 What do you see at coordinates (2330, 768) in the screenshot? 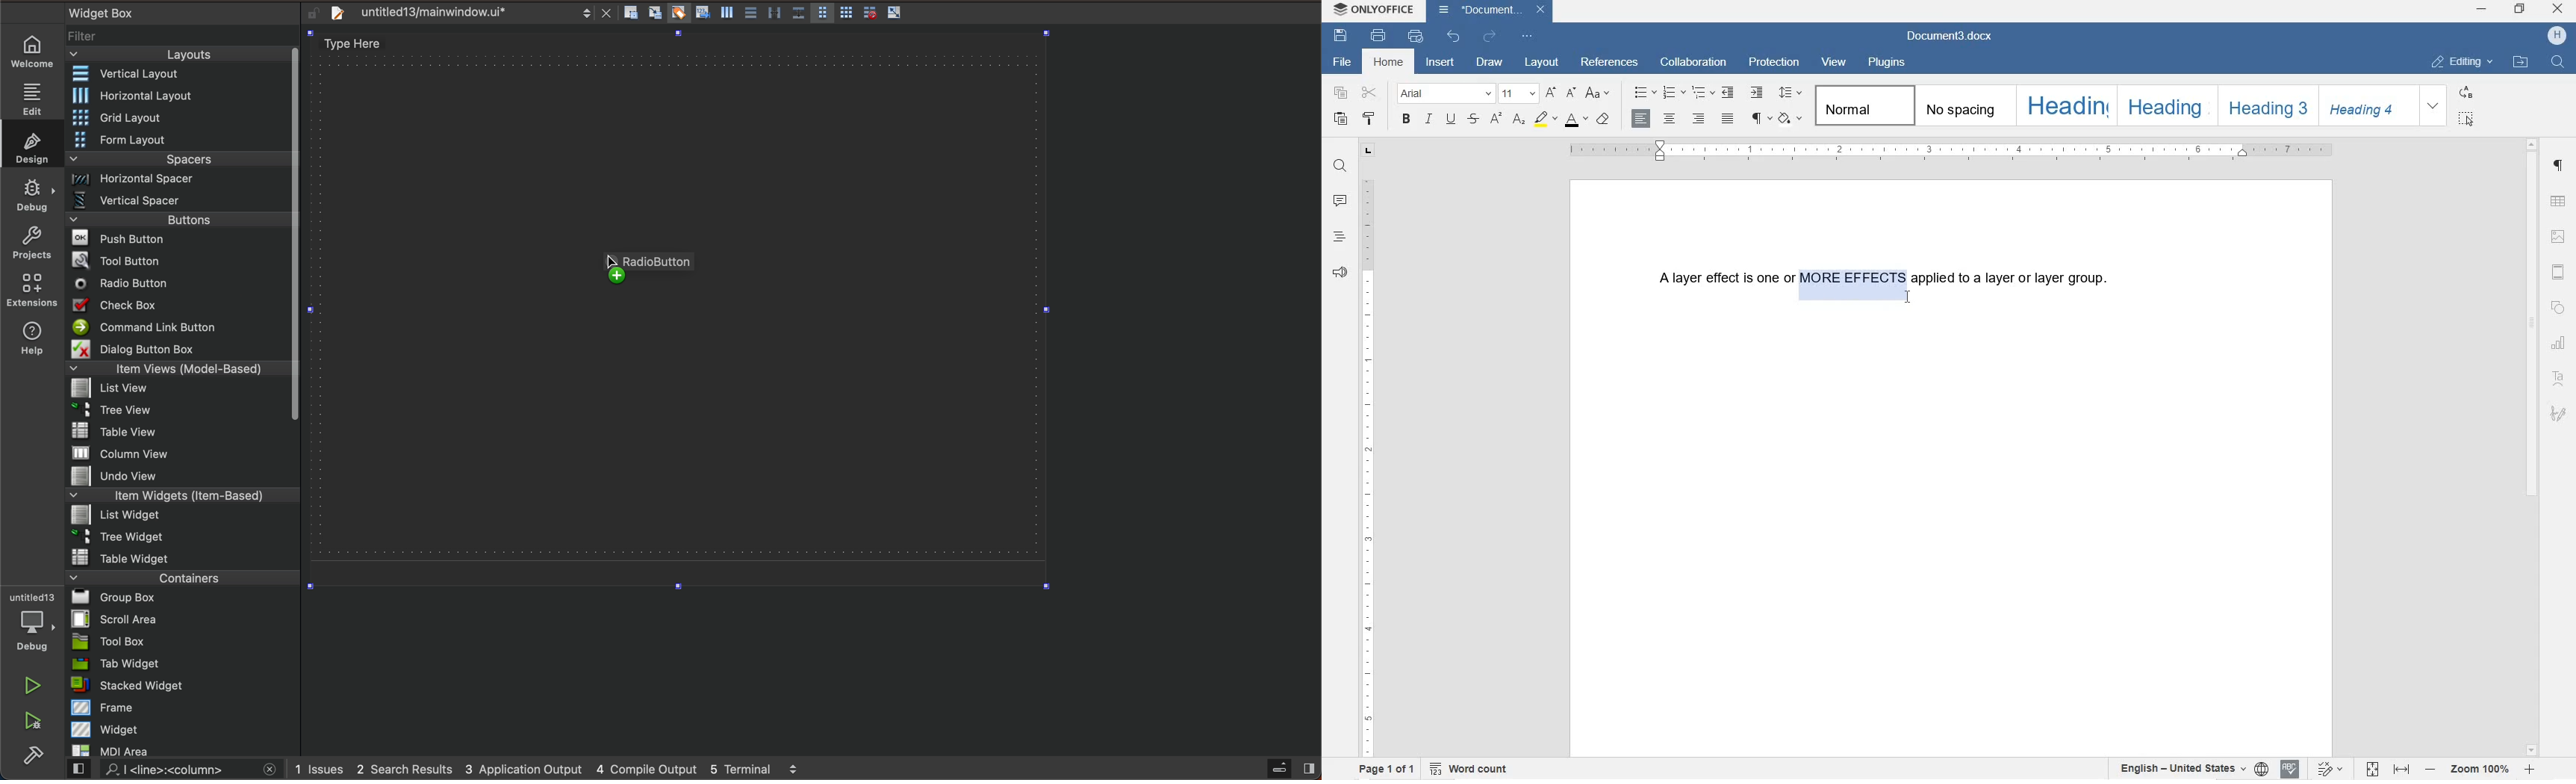
I see `TRACK CHANGES` at bounding box center [2330, 768].